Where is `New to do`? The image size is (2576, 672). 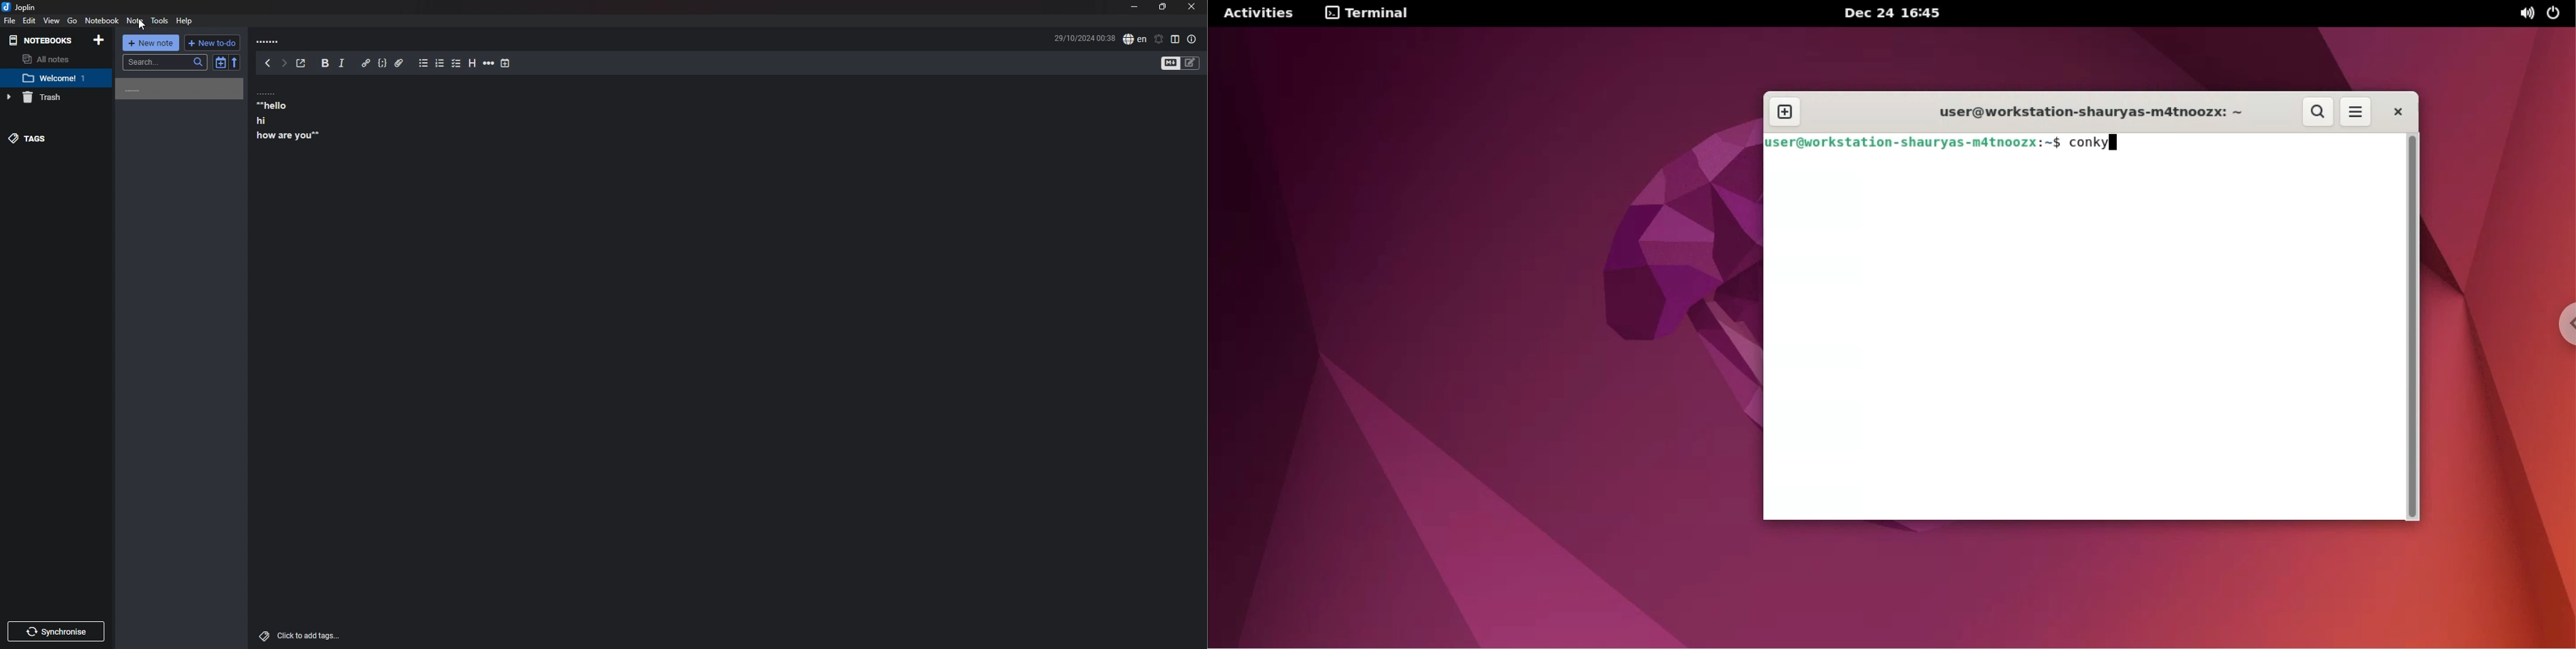
New to do is located at coordinates (211, 43).